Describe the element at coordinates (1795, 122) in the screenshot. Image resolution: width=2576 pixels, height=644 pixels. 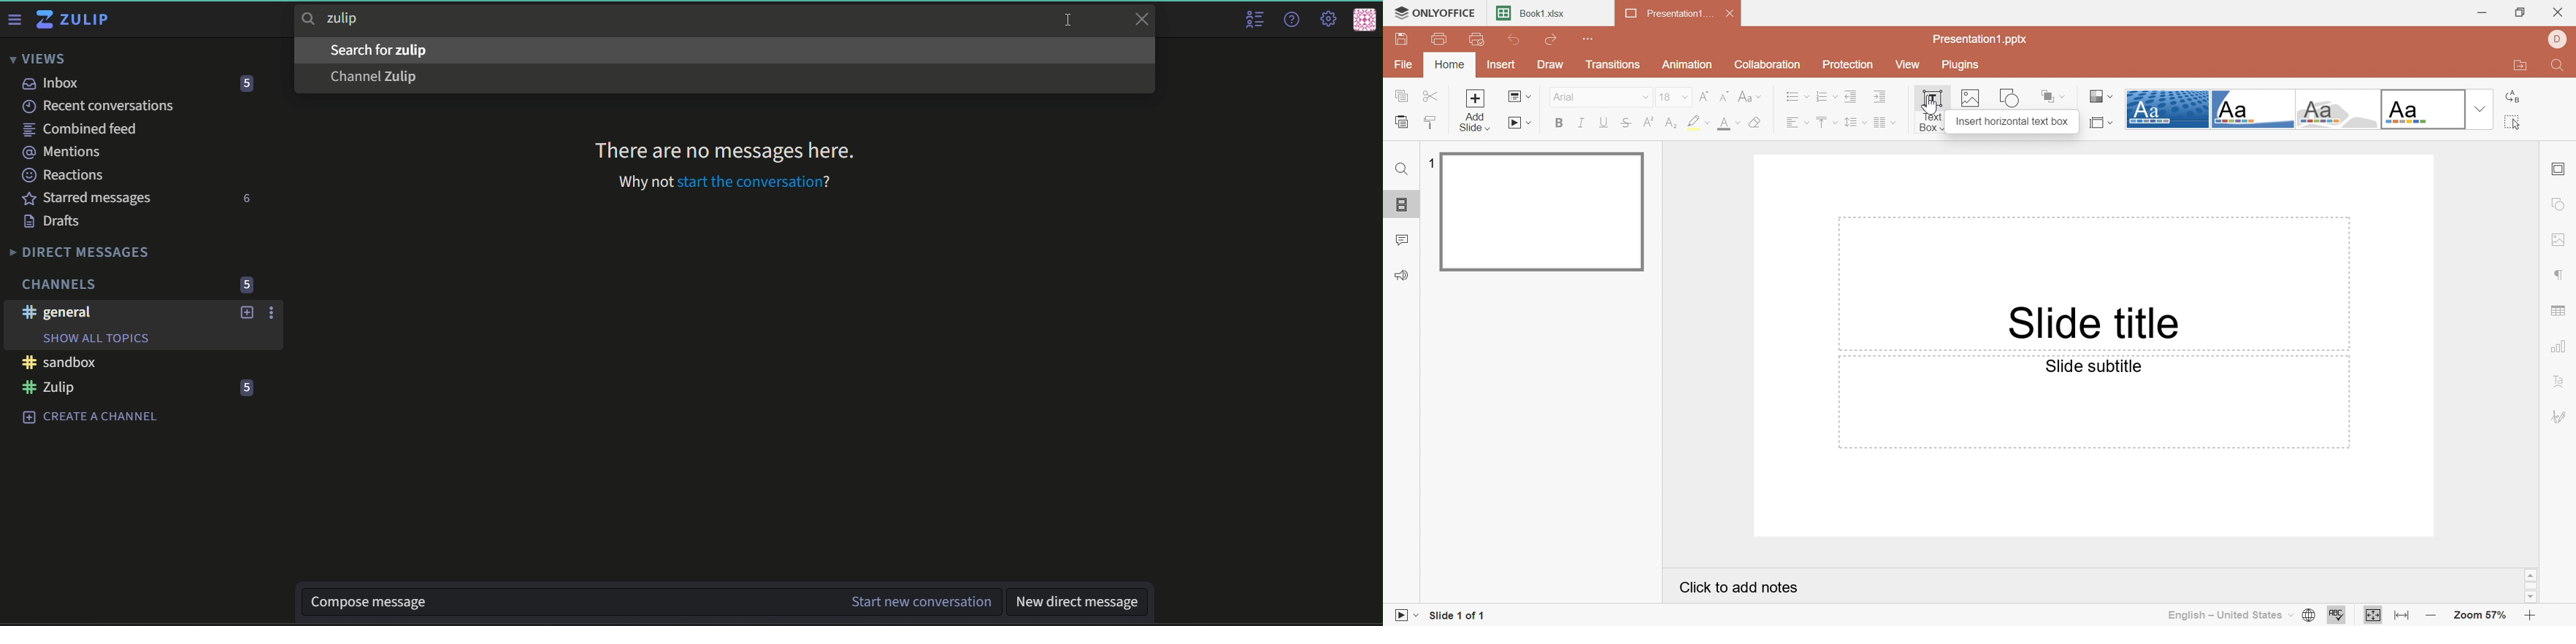
I see `Horizontal align` at that location.